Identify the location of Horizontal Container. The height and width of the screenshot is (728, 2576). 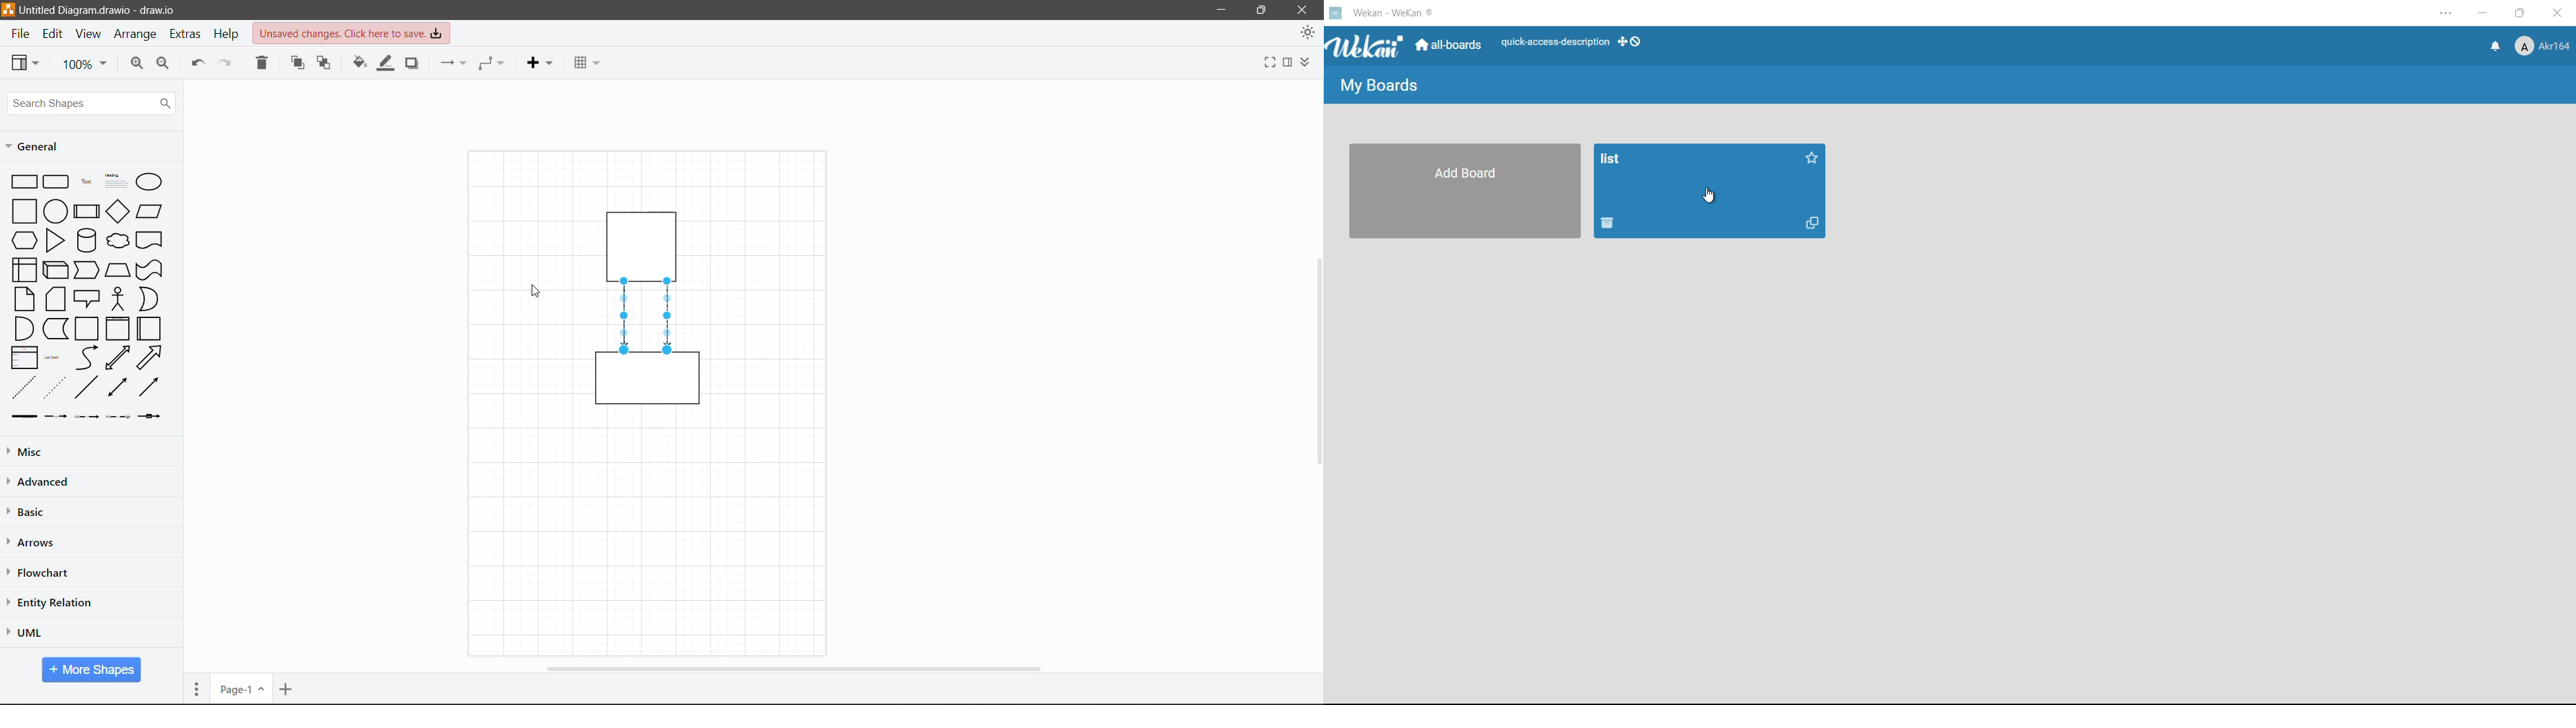
(150, 328).